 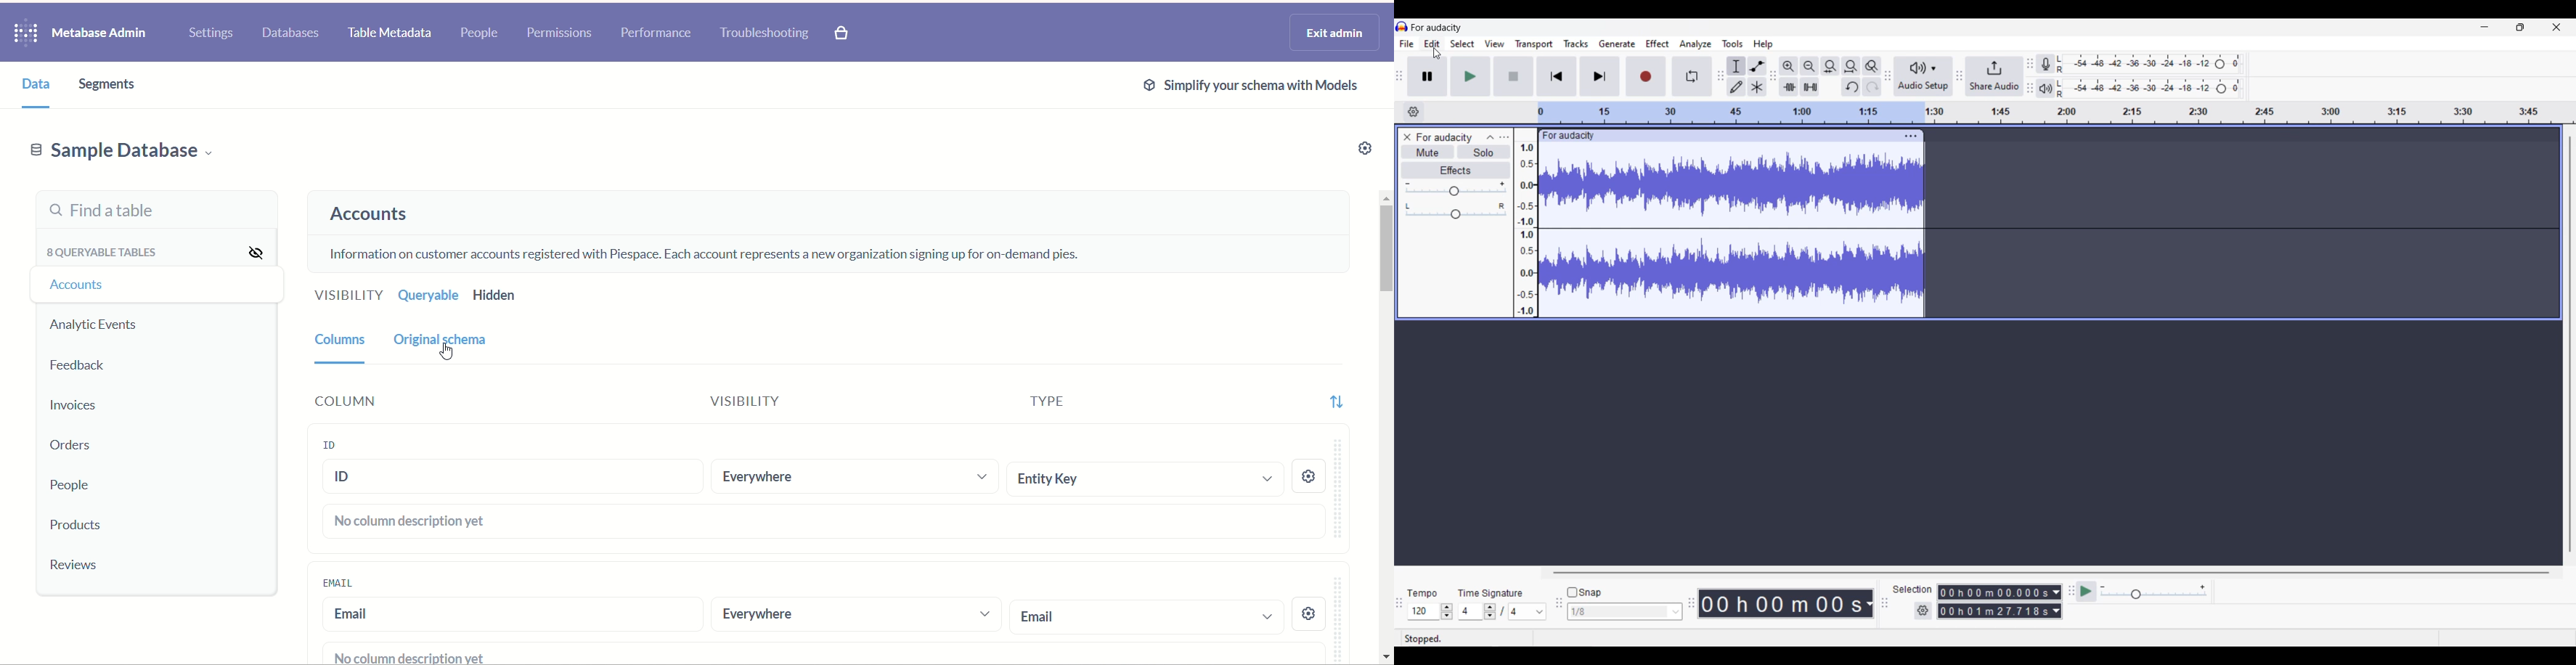 I want to click on find a table, so click(x=158, y=210).